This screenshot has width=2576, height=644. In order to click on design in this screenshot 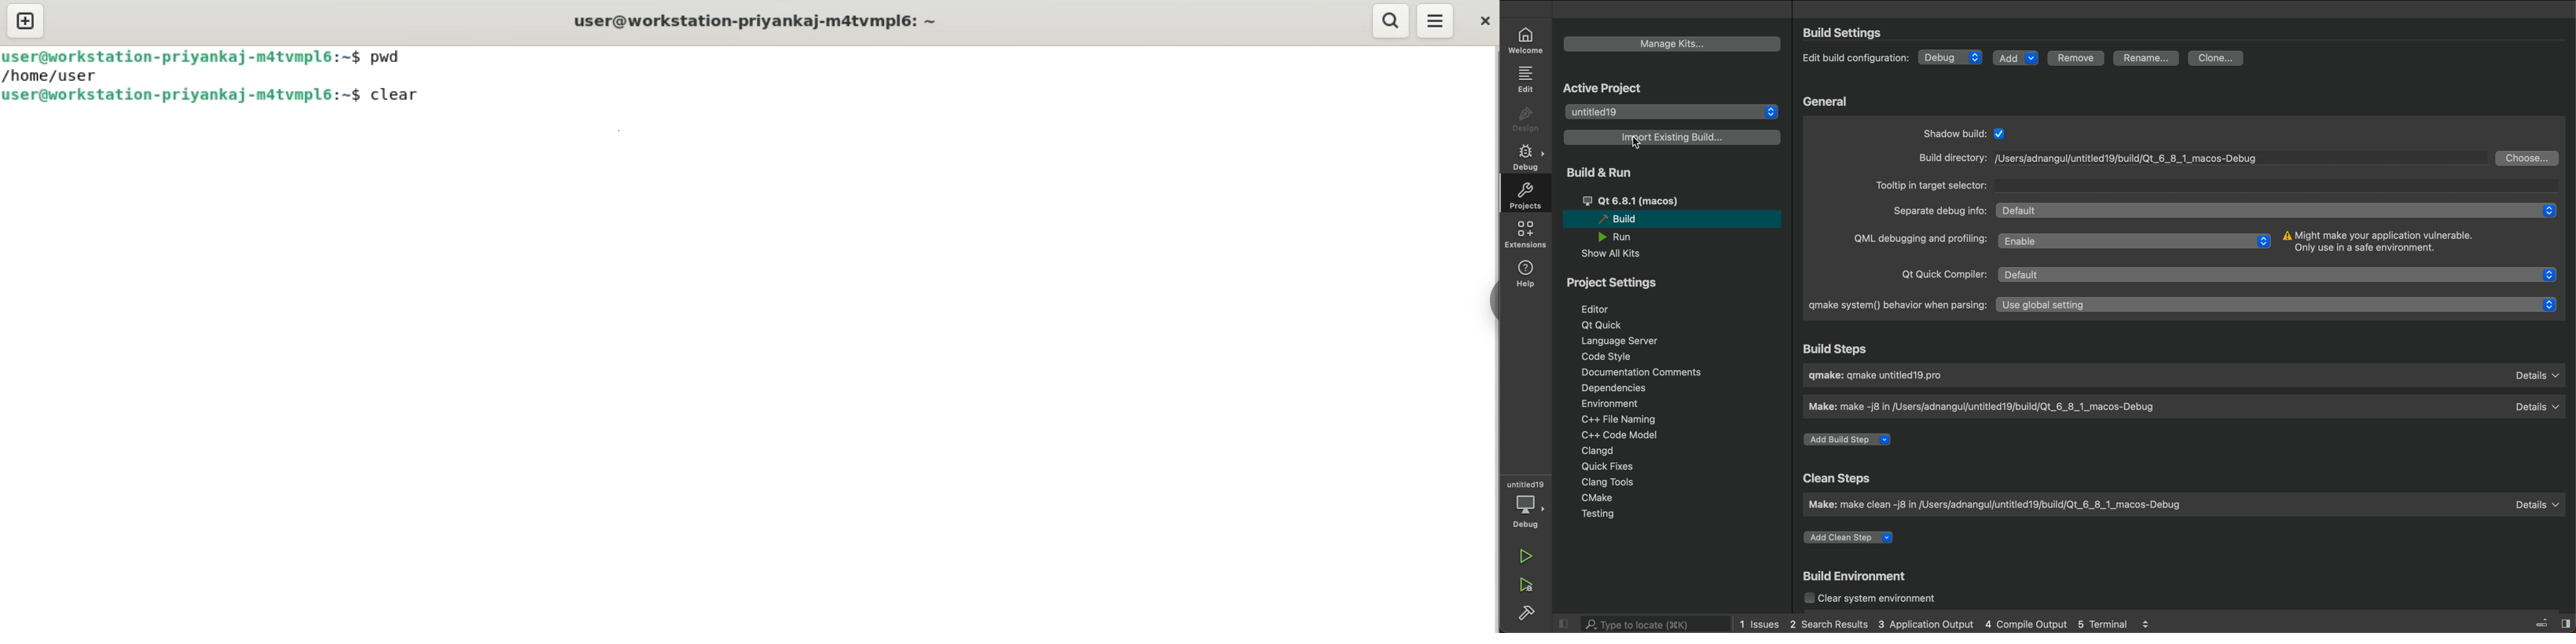, I will do `click(1526, 119)`.